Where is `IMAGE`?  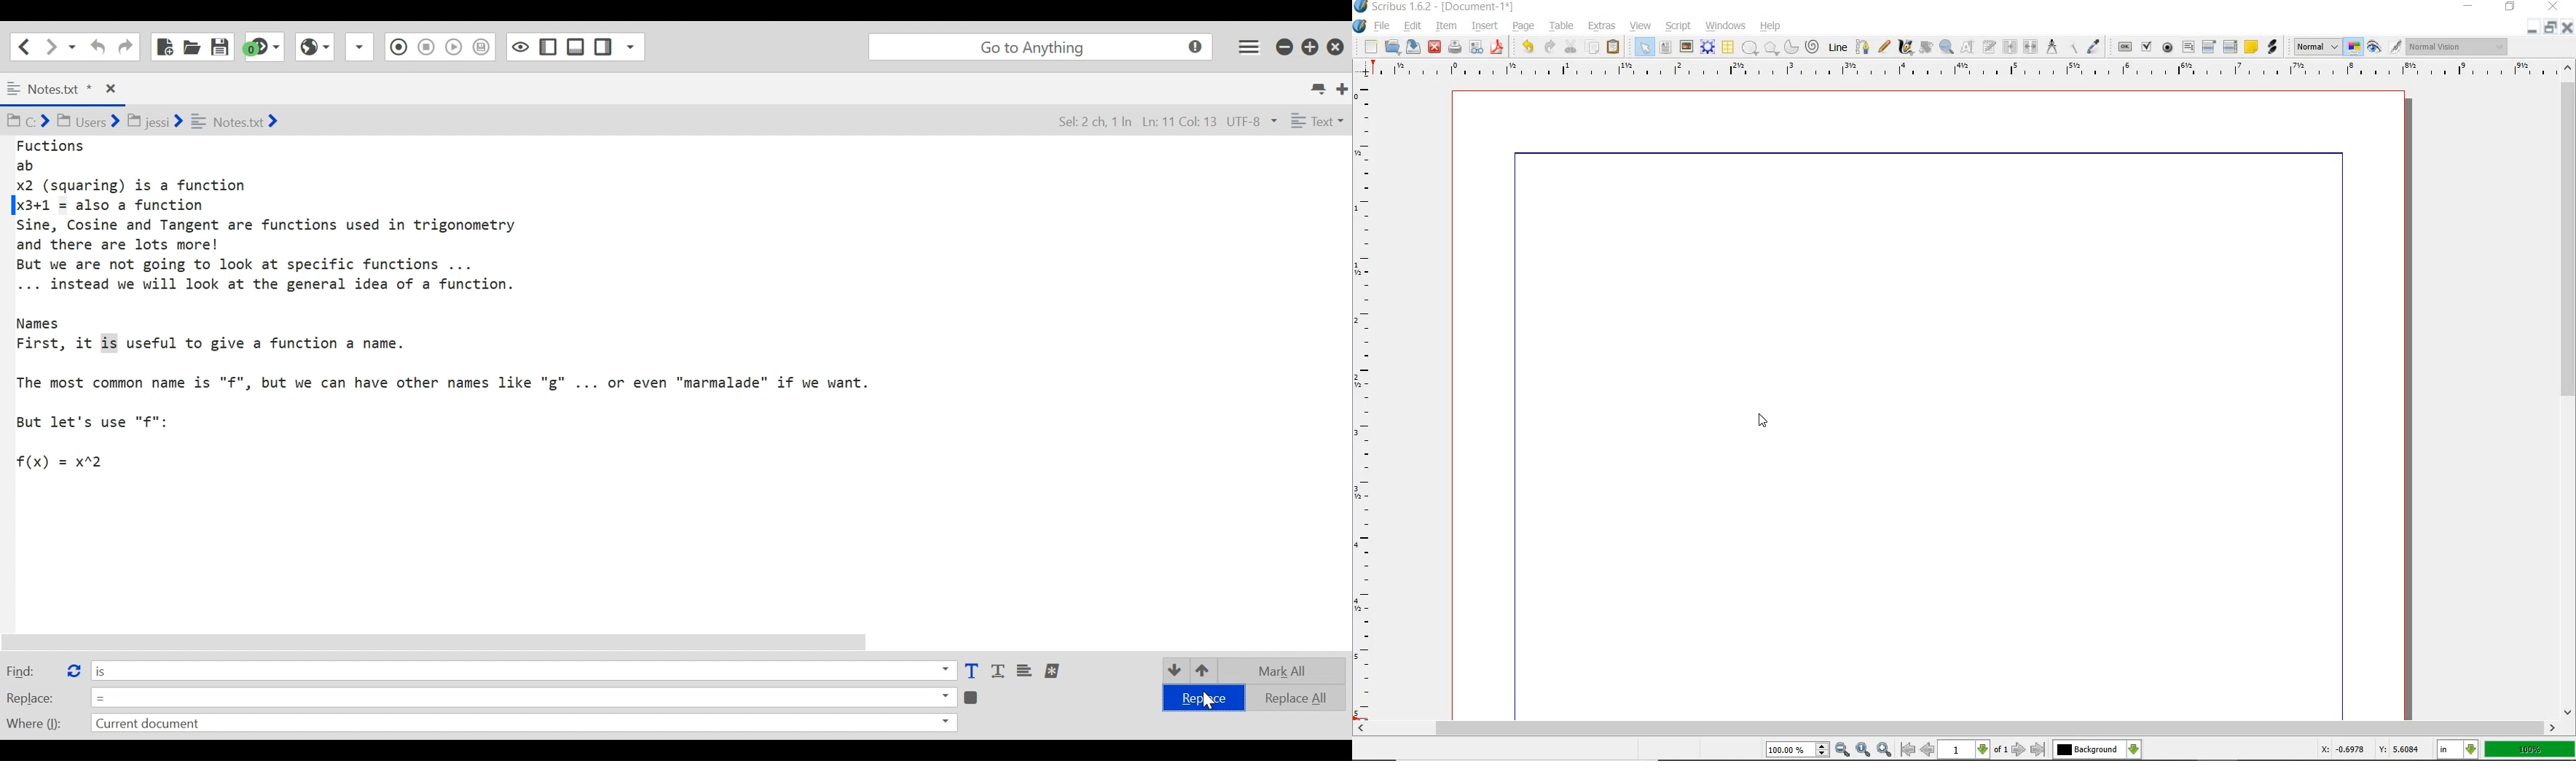
IMAGE is located at coordinates (1686, 46).